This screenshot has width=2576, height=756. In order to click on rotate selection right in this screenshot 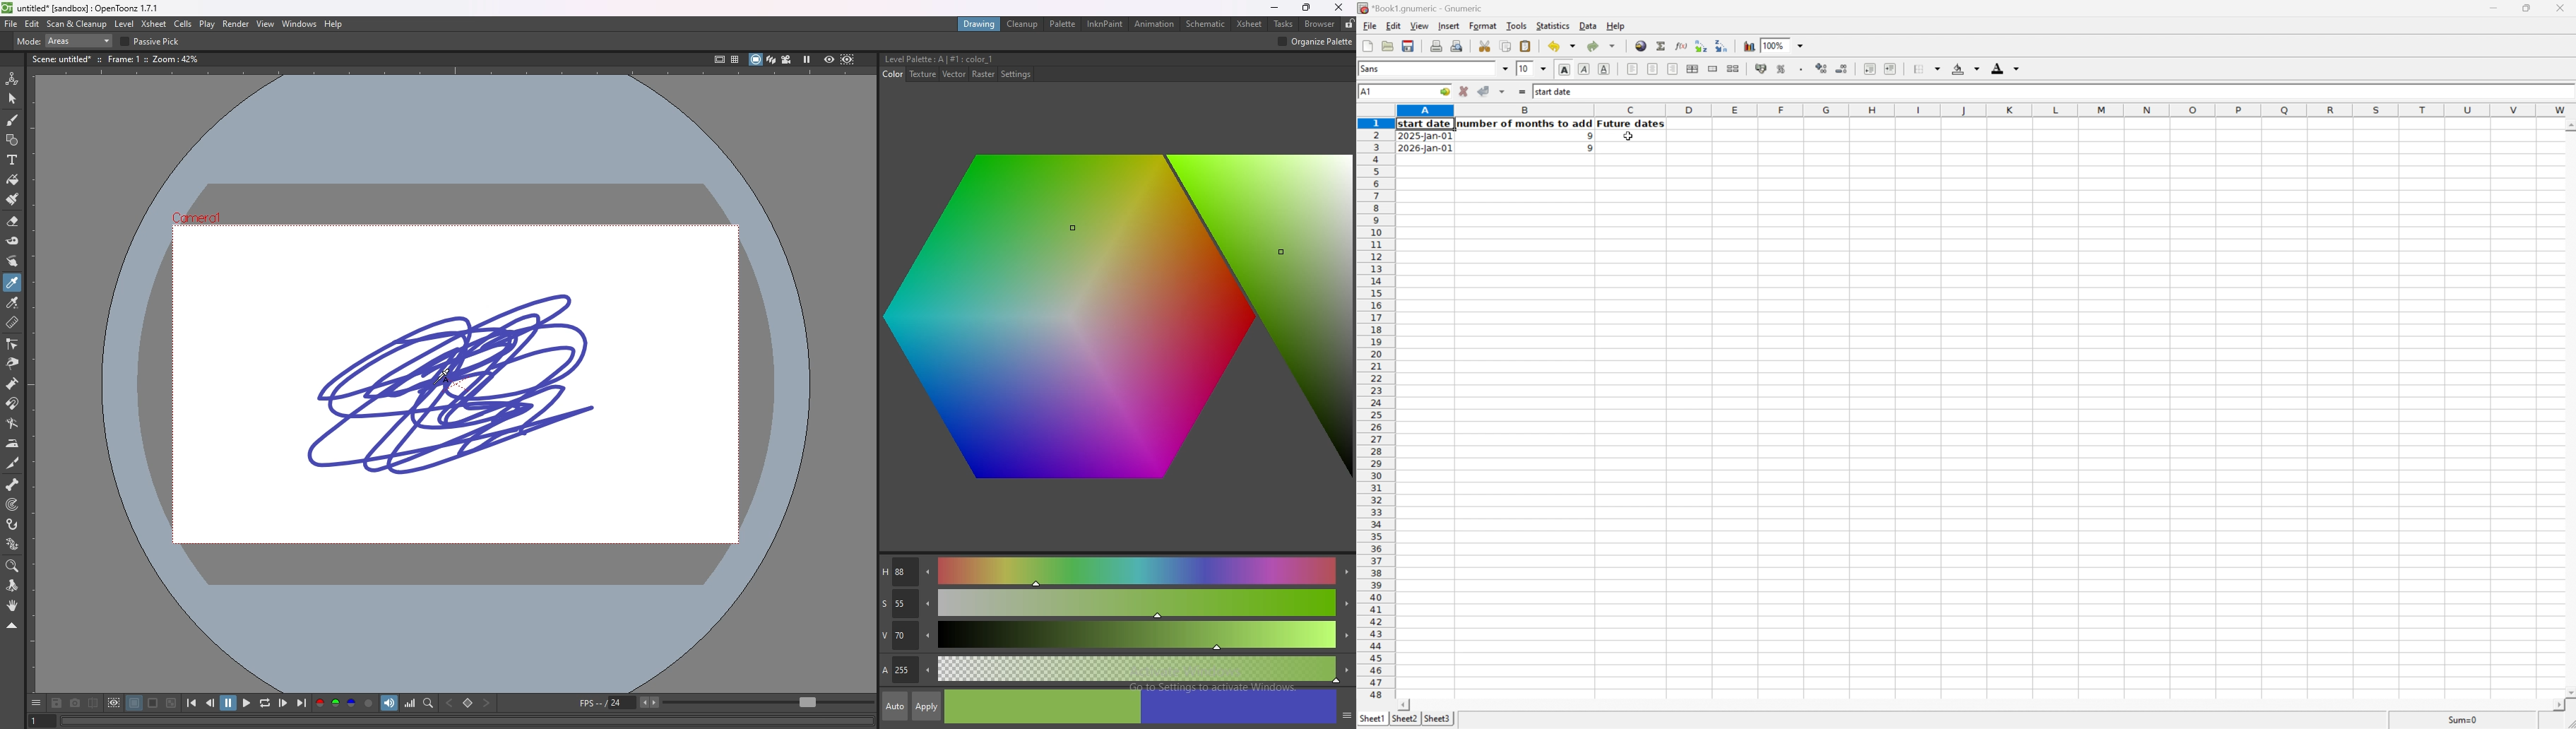, I will do `click(785, 42)`.